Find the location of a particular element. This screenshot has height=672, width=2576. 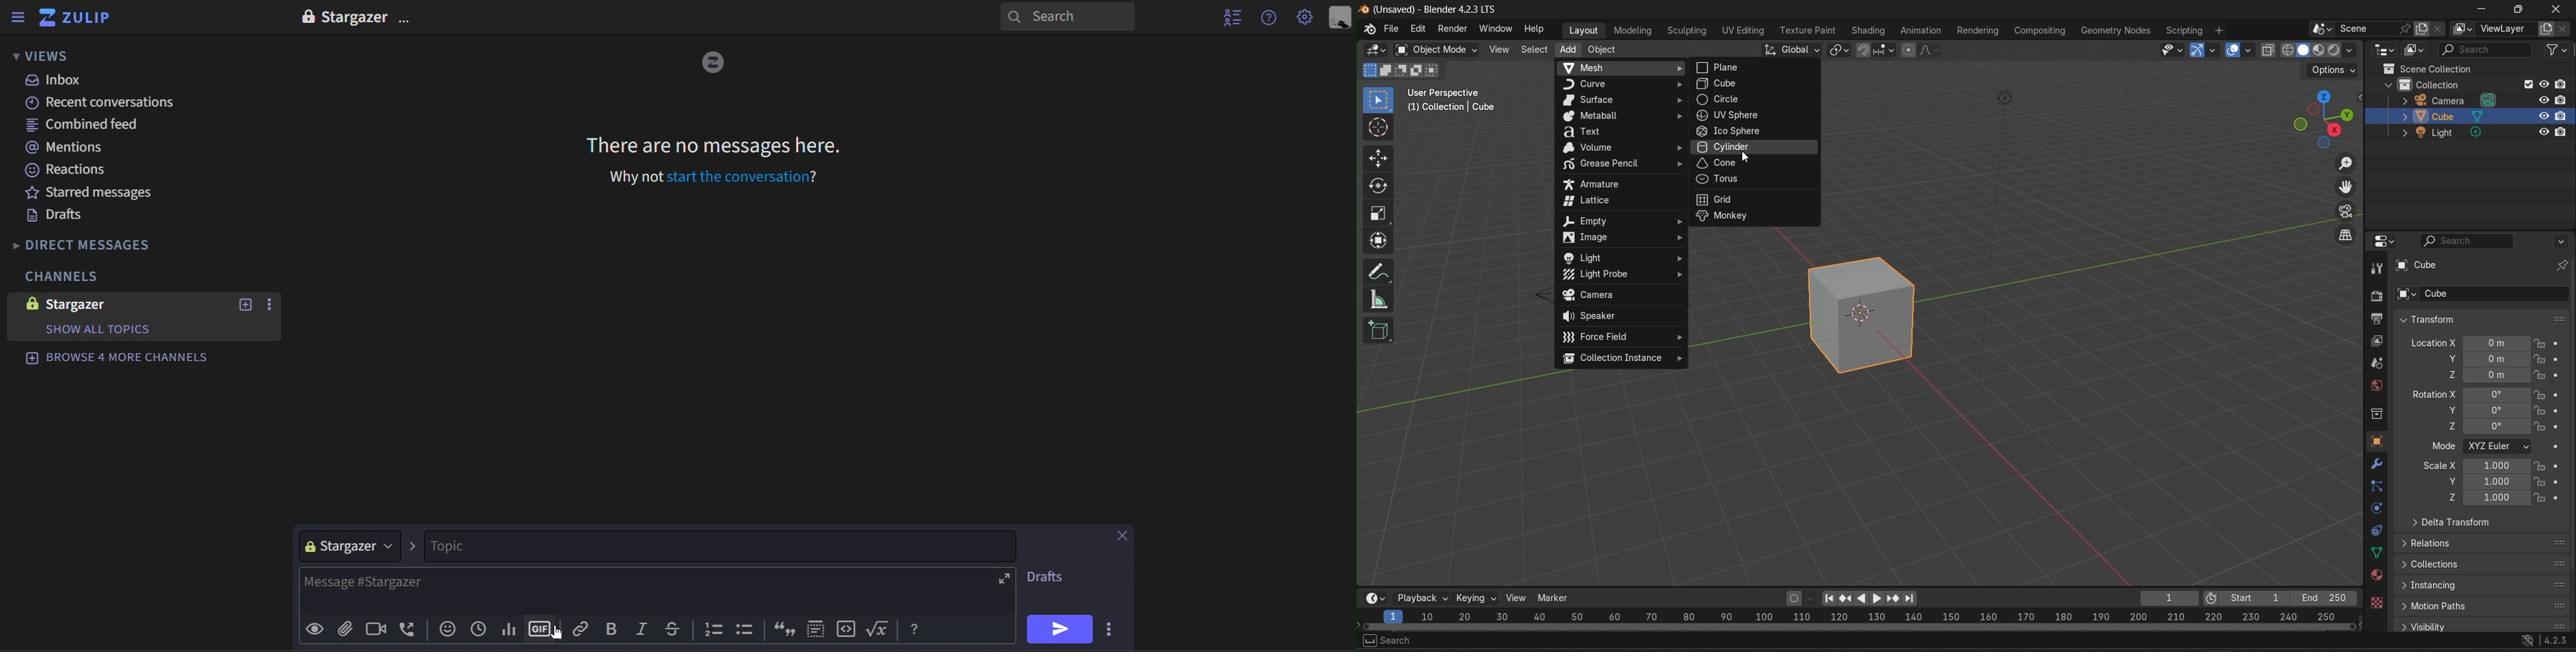

help is located at coordinates (1537, 29).